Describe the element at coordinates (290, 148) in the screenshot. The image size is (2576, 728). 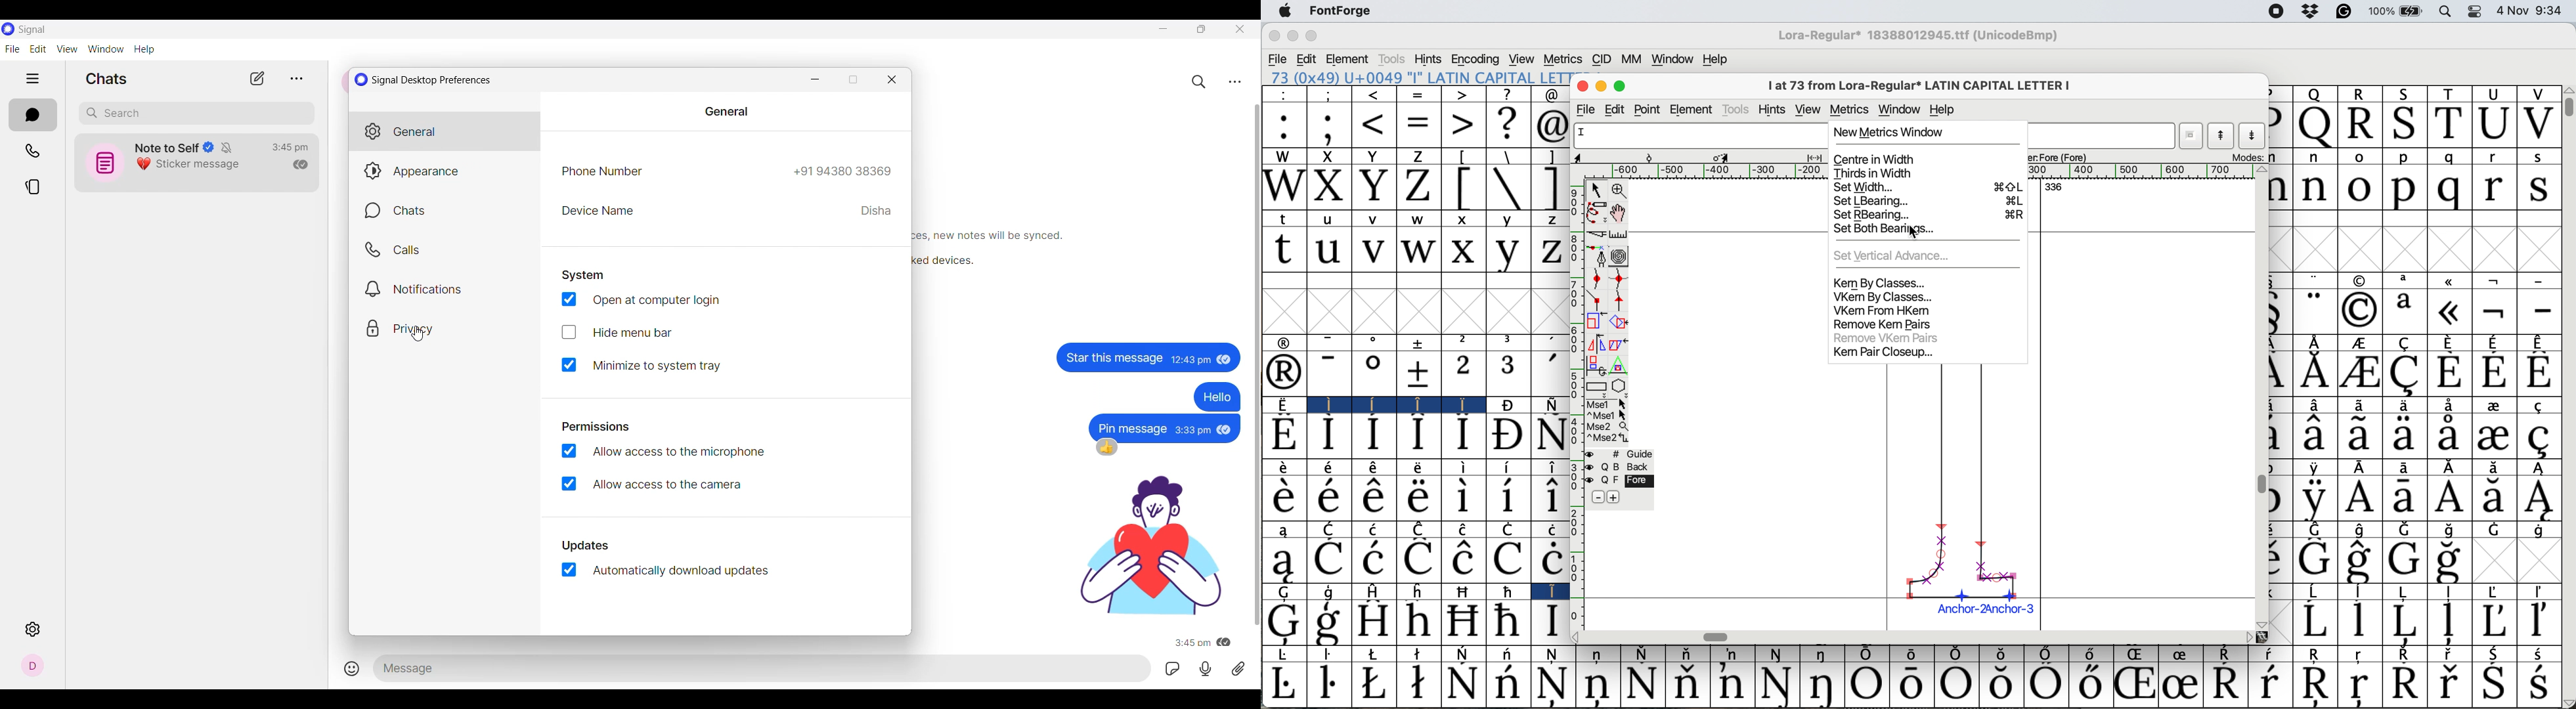
I see `Time of last conversation` at that location.